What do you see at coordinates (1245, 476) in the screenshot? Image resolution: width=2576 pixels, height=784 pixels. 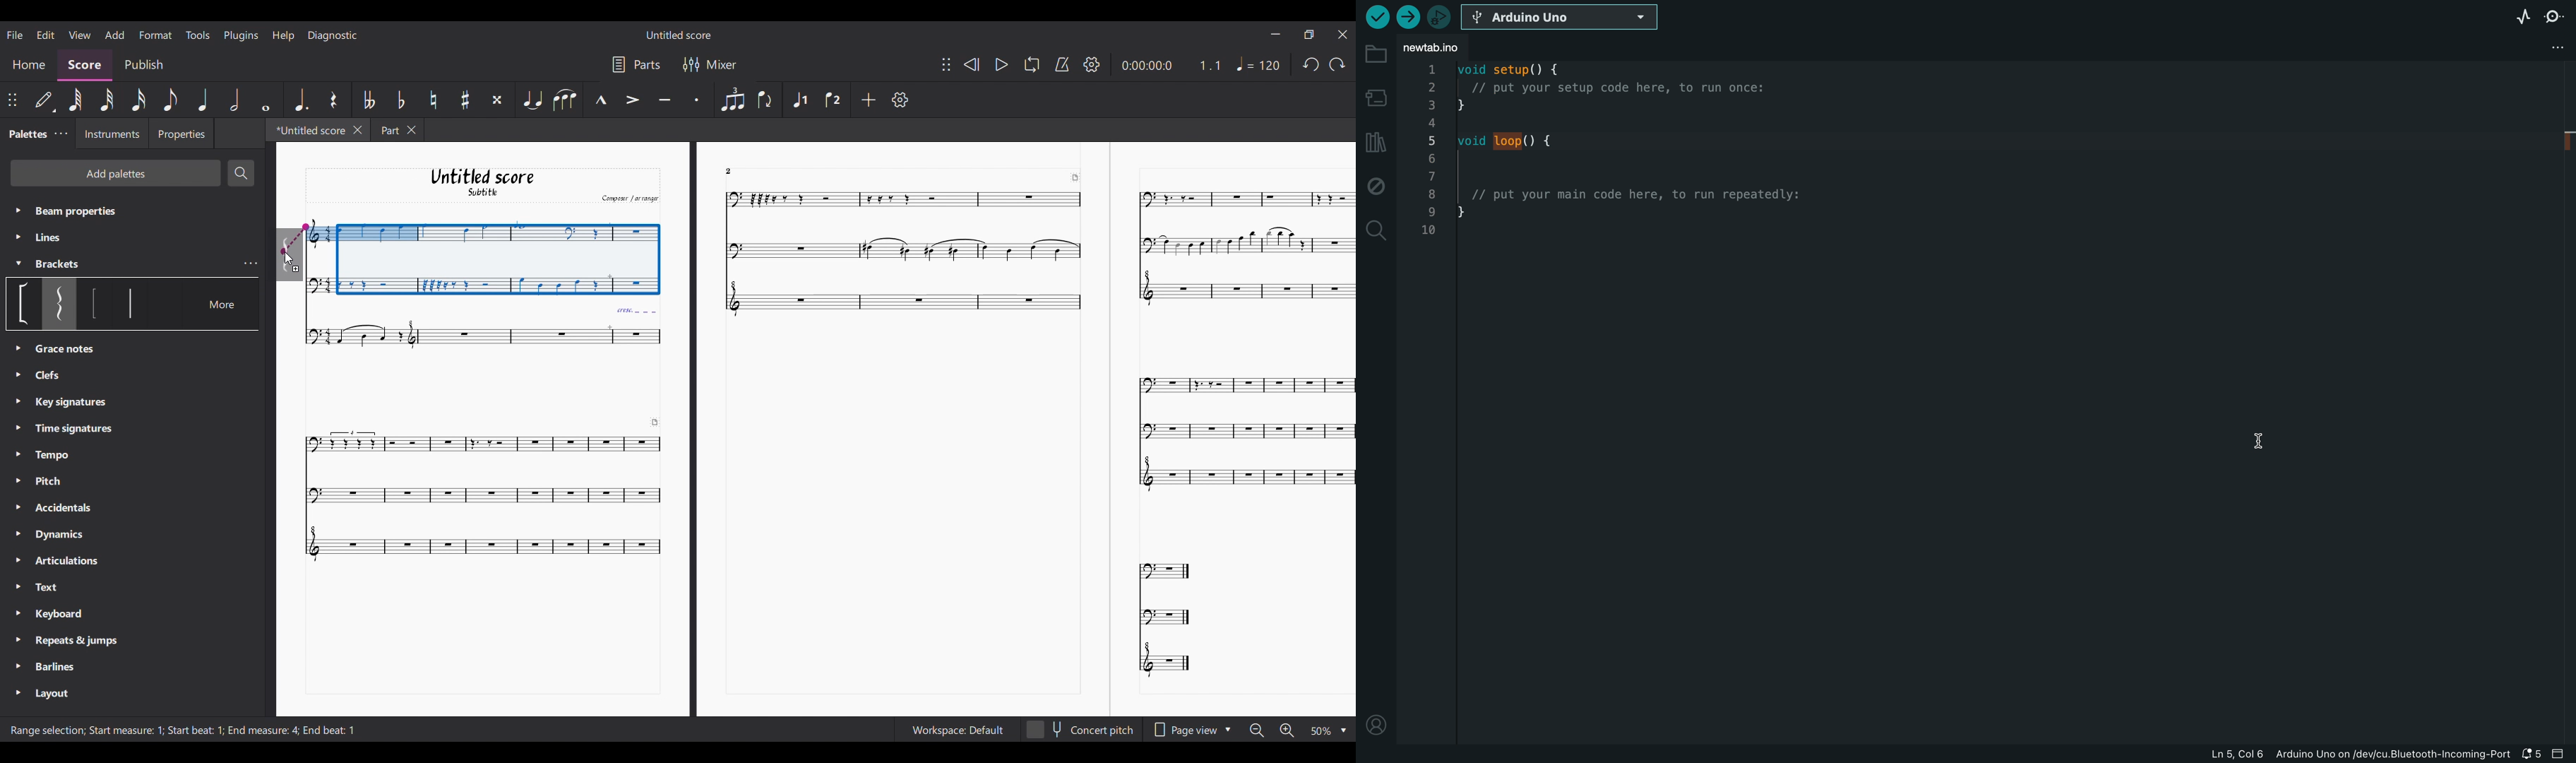 I see `` at bounding box center [1245, 476].